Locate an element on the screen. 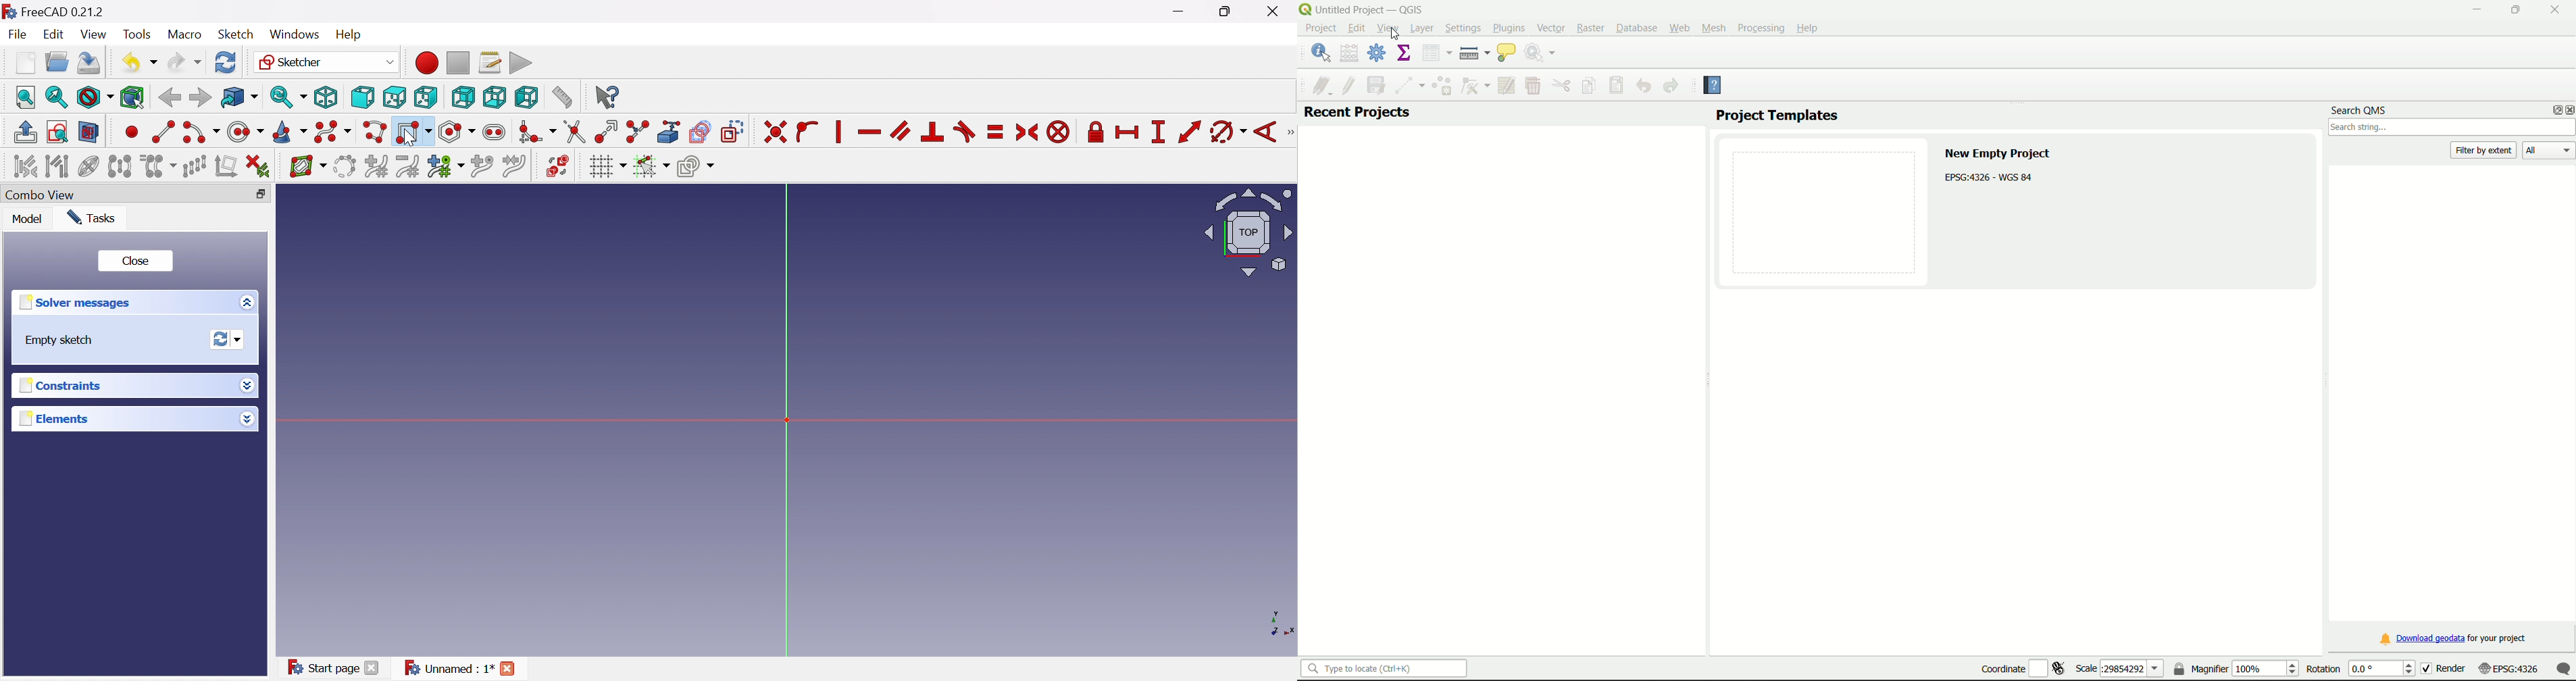 The image size is (2576, 700). More options is located at coordinates (251, 302).